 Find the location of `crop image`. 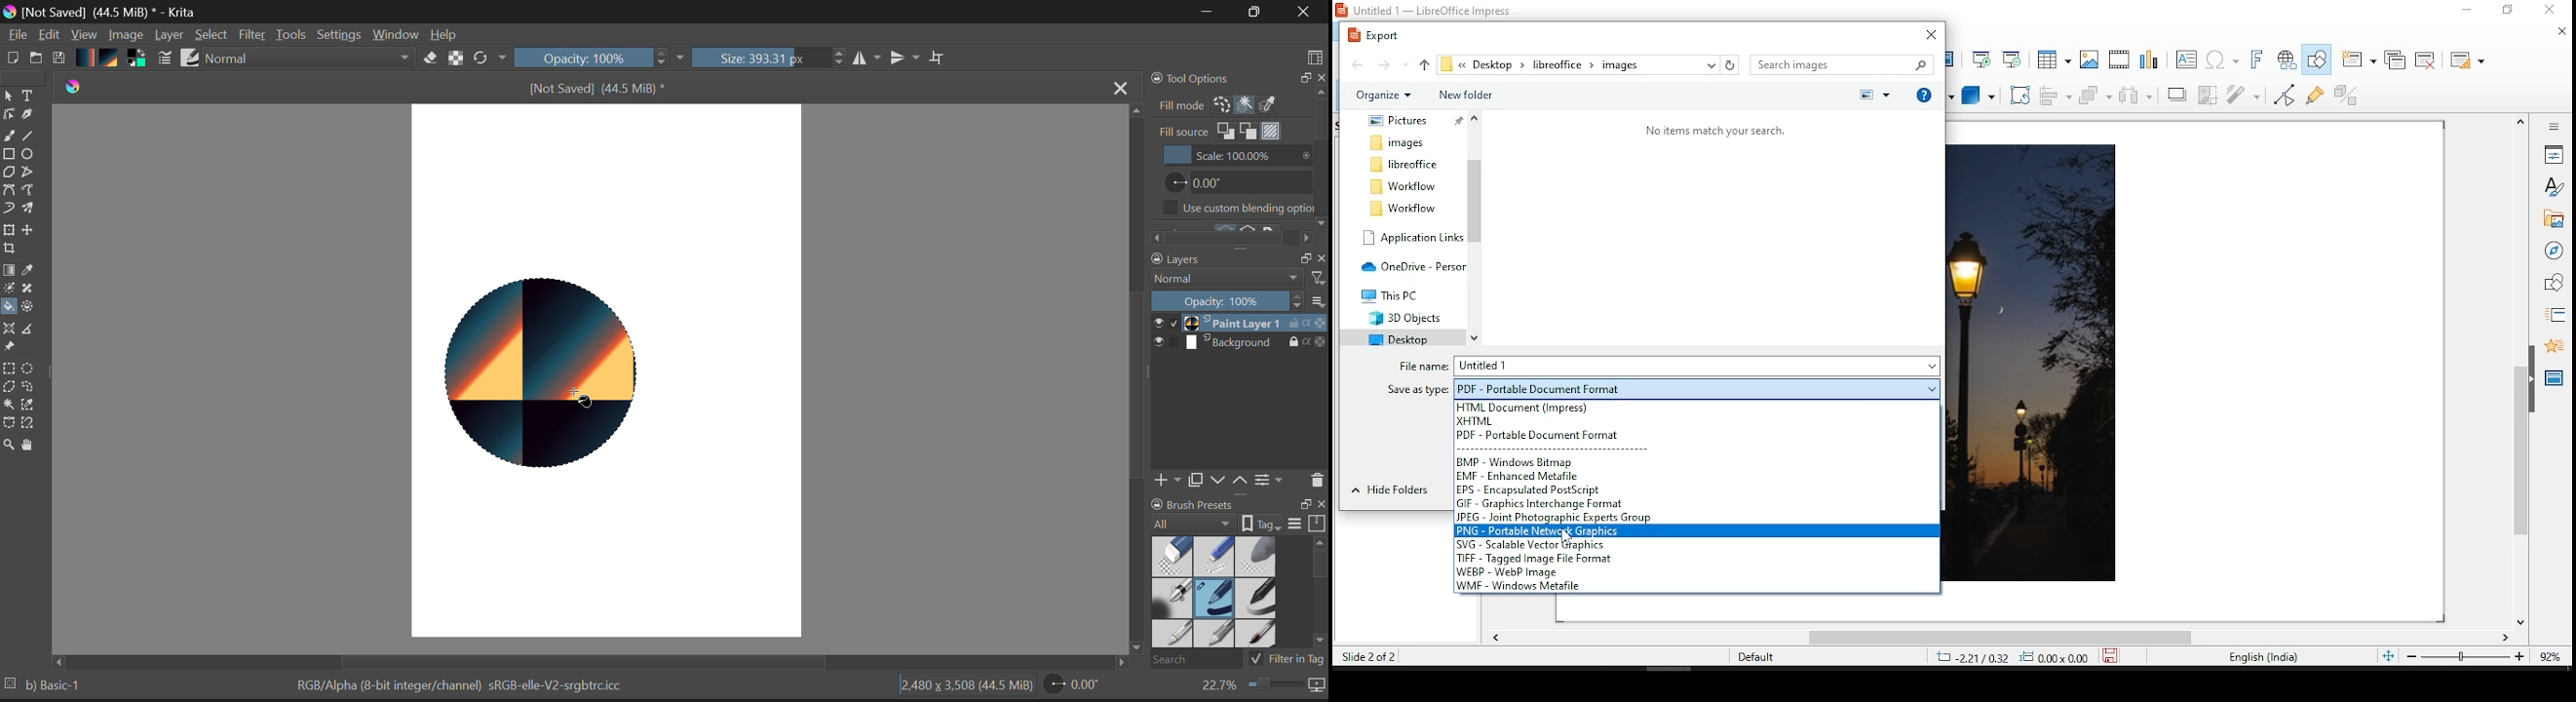

crop image is located at coordinates (2211, 96).